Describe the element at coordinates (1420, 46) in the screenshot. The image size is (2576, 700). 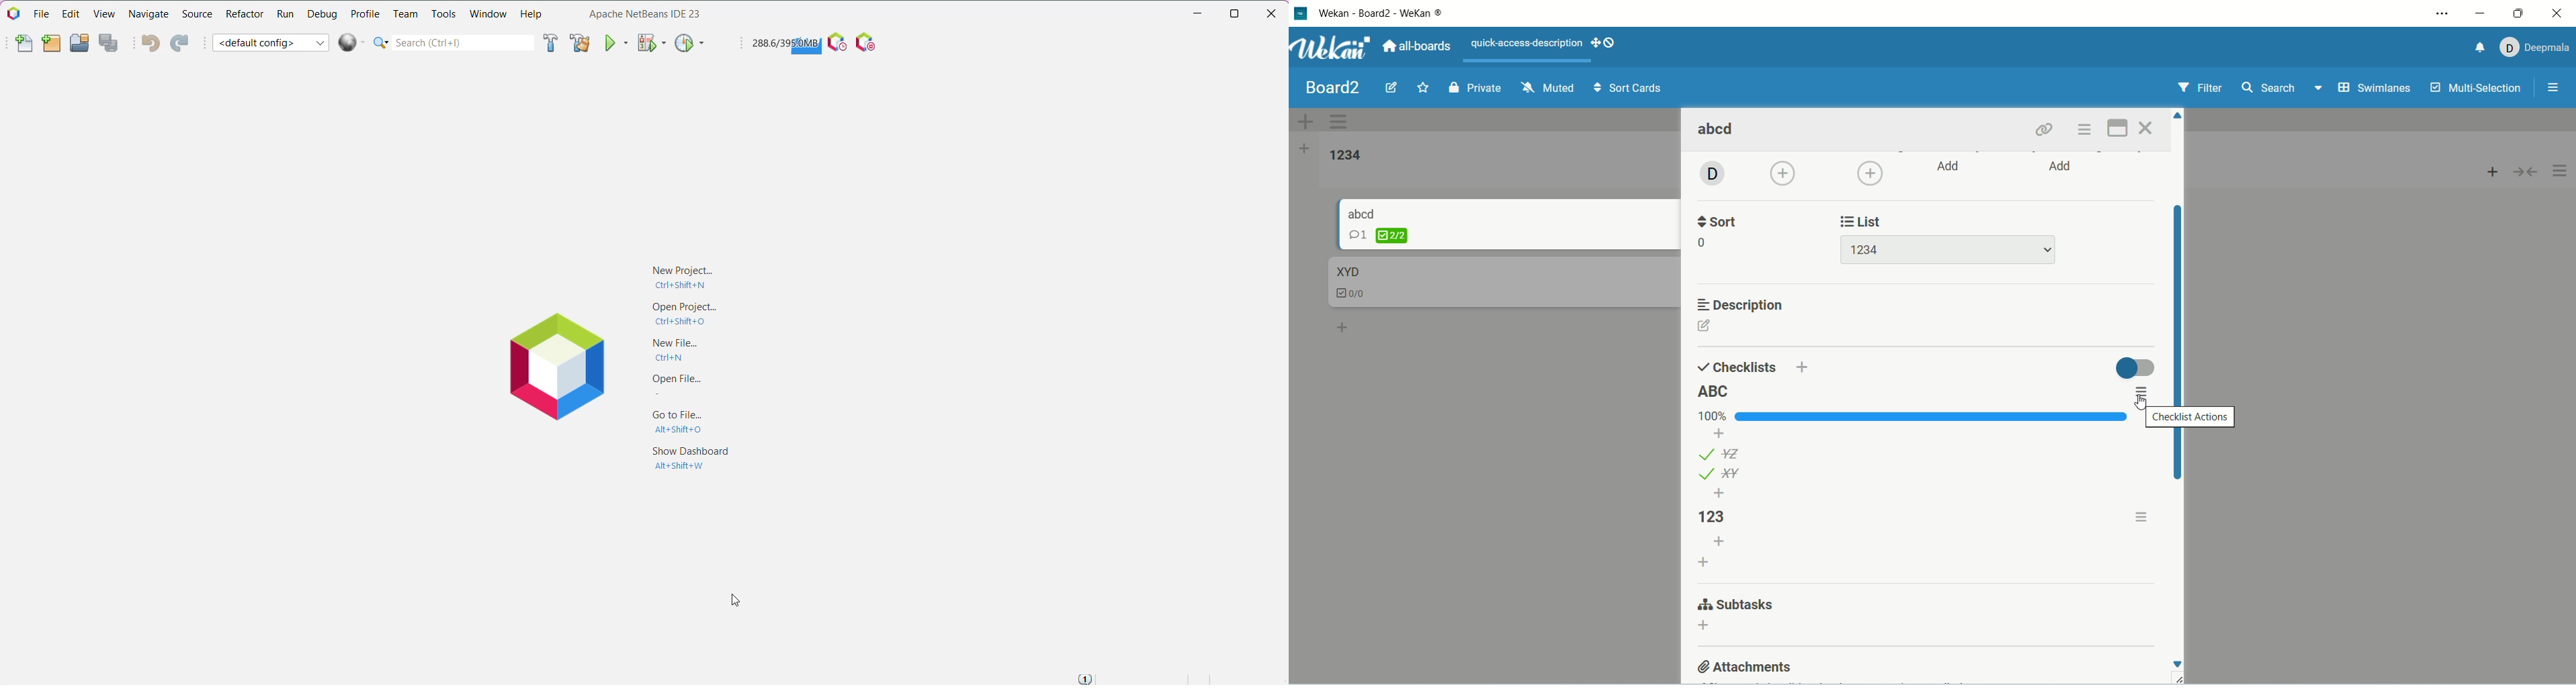
I see `all boards` at that location.